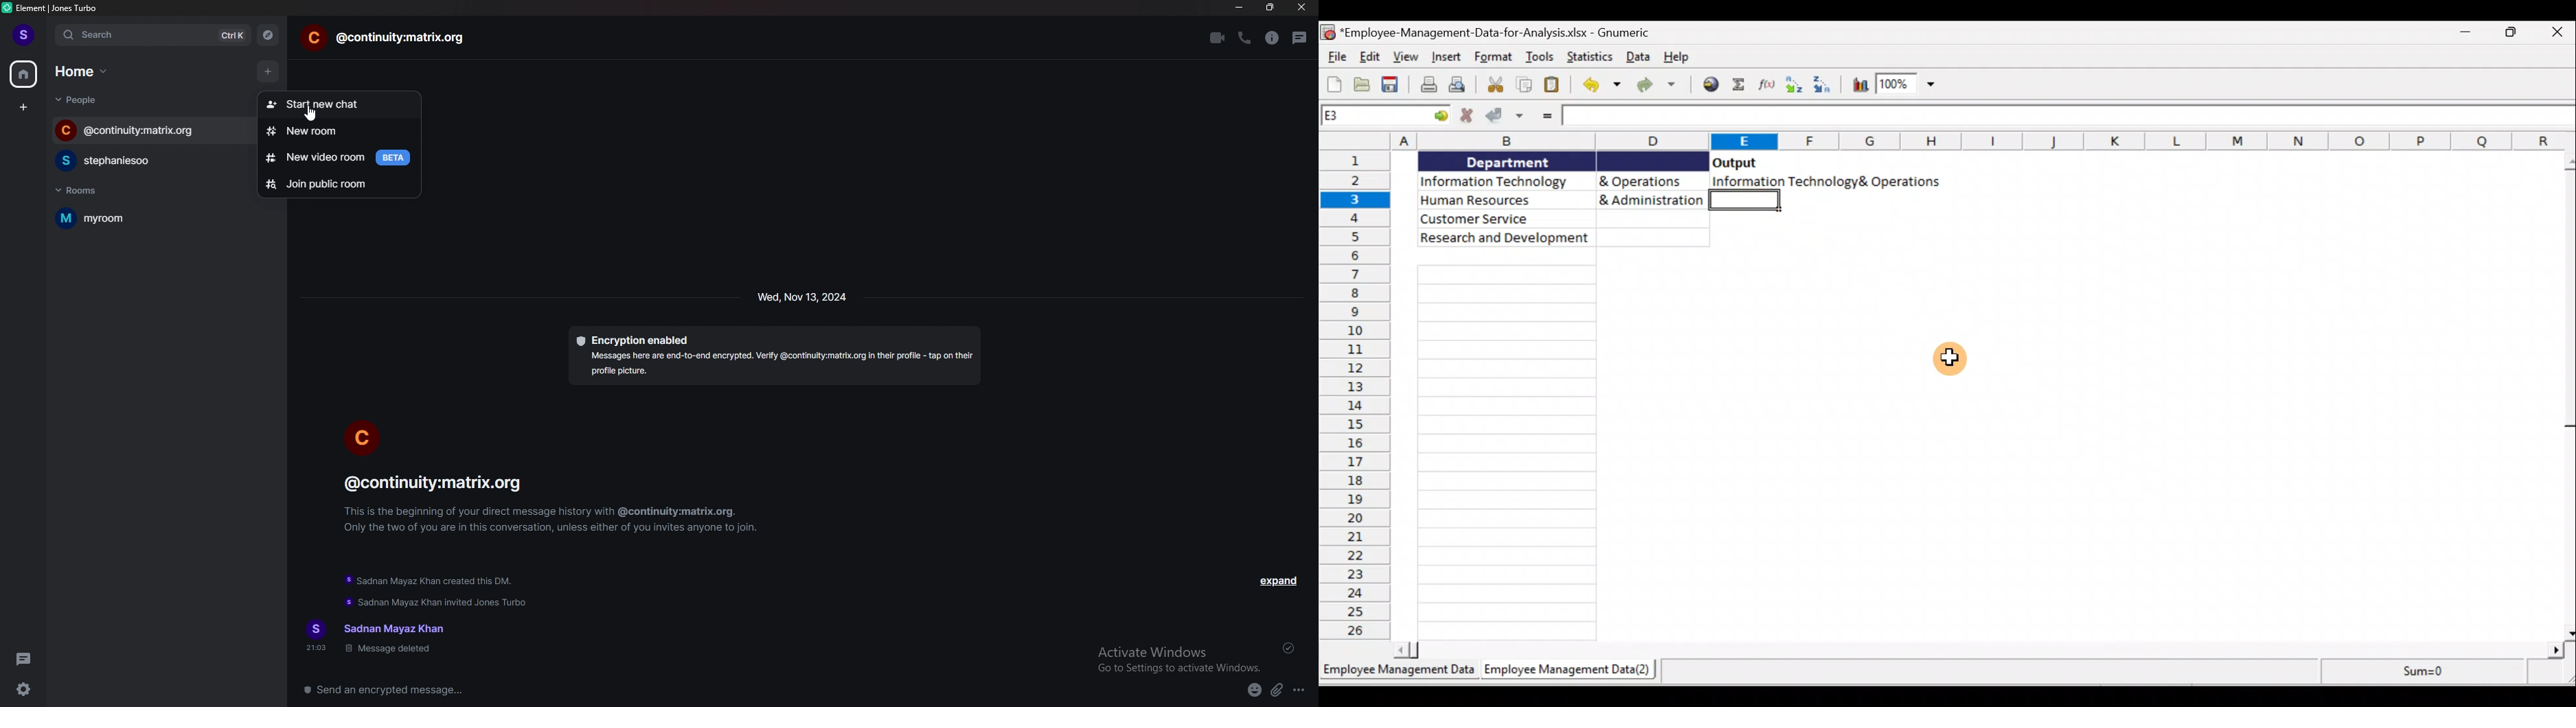 Image resolution: width=2576 pixels, height=728 pixels. What do you see at coordinates (269, 35) in the screenshot?
I see `explore rooms` at bounding box center [269, 35].